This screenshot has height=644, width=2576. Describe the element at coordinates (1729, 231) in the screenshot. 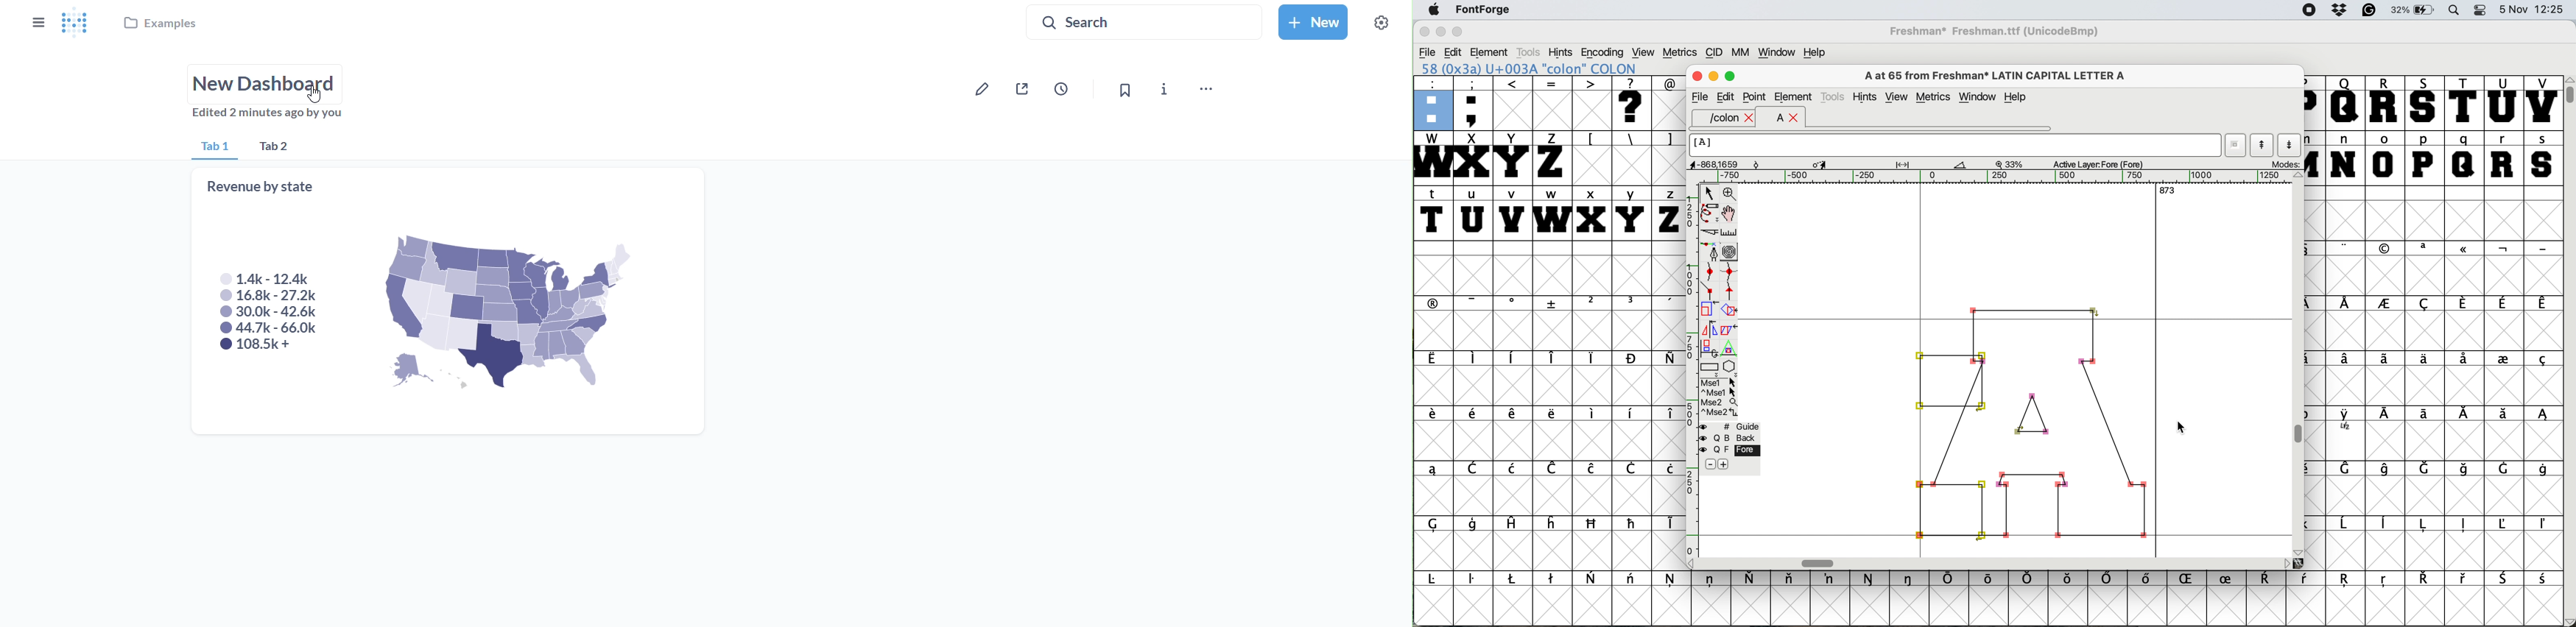

I see `measure distance` at that location.